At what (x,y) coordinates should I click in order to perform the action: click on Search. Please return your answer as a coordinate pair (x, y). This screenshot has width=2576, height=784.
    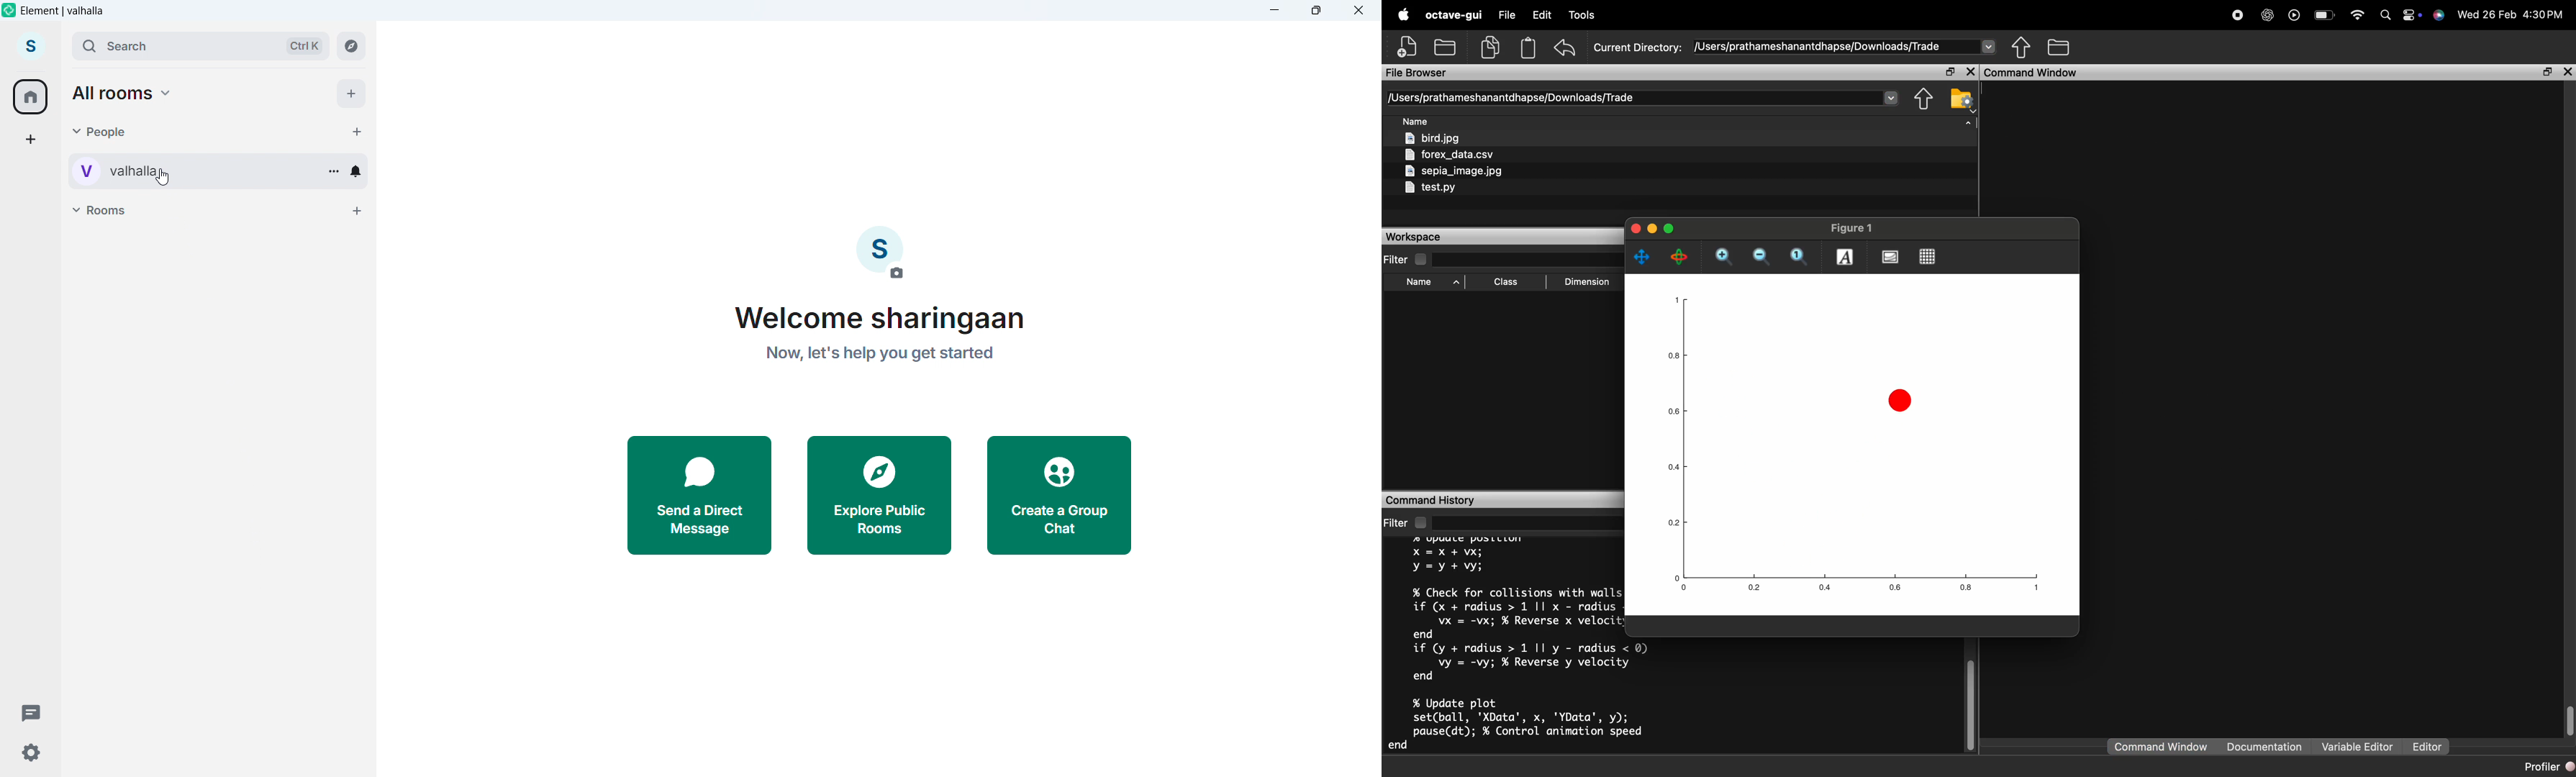
    Looking at the image, I should click on (200, 46).